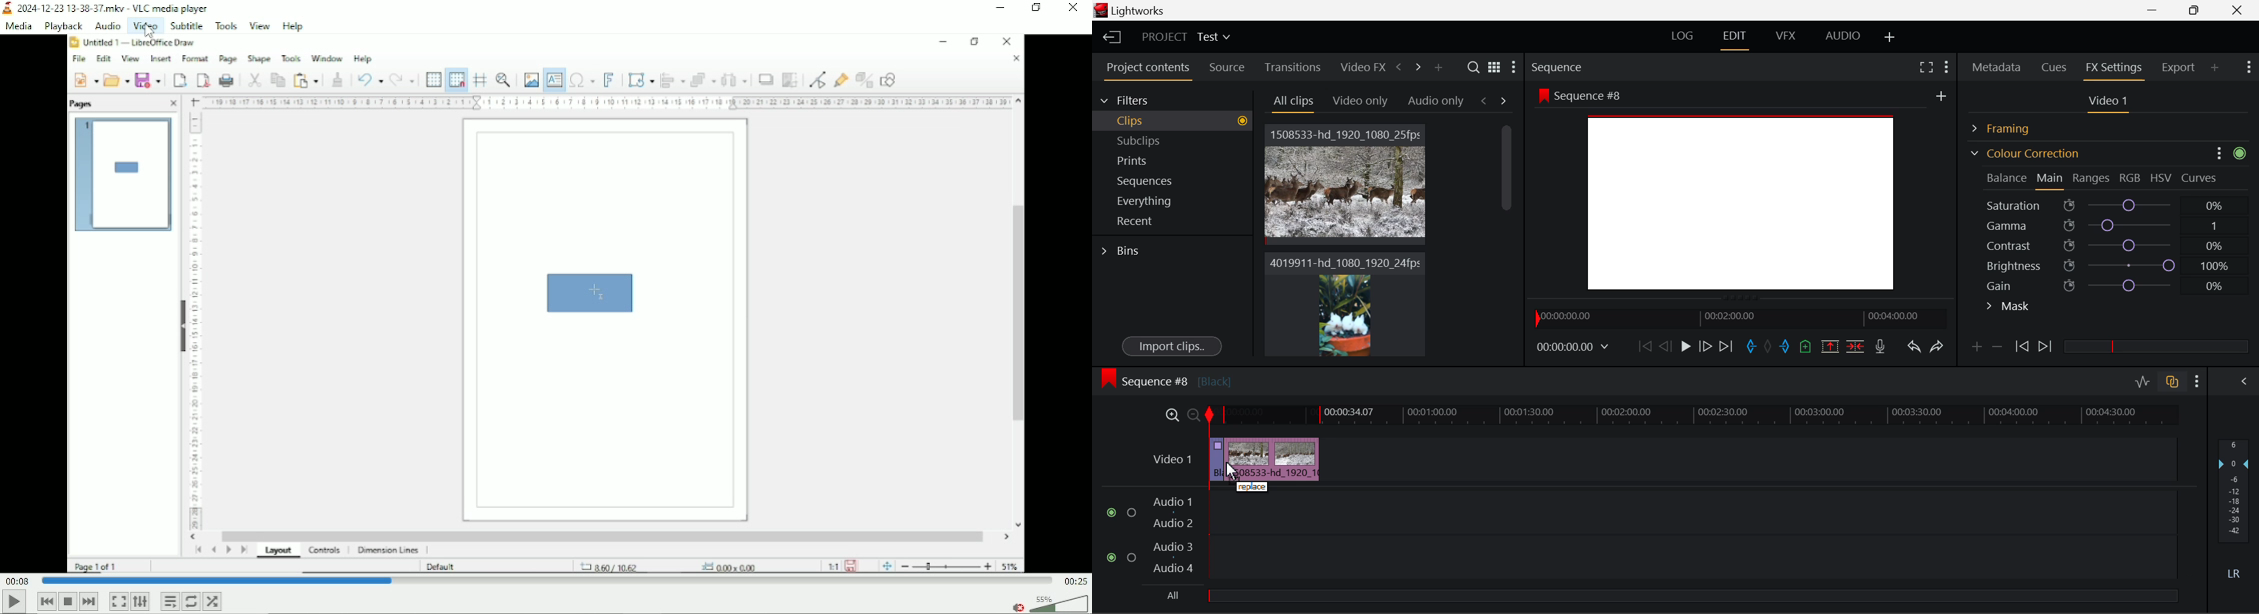 The width and height of the screenshot is (2268, 616). Describe the element at coordinates (1346, 196) in the screenshot. I see `Cursor MOUSE_DOWN on Clip 1` at that location.